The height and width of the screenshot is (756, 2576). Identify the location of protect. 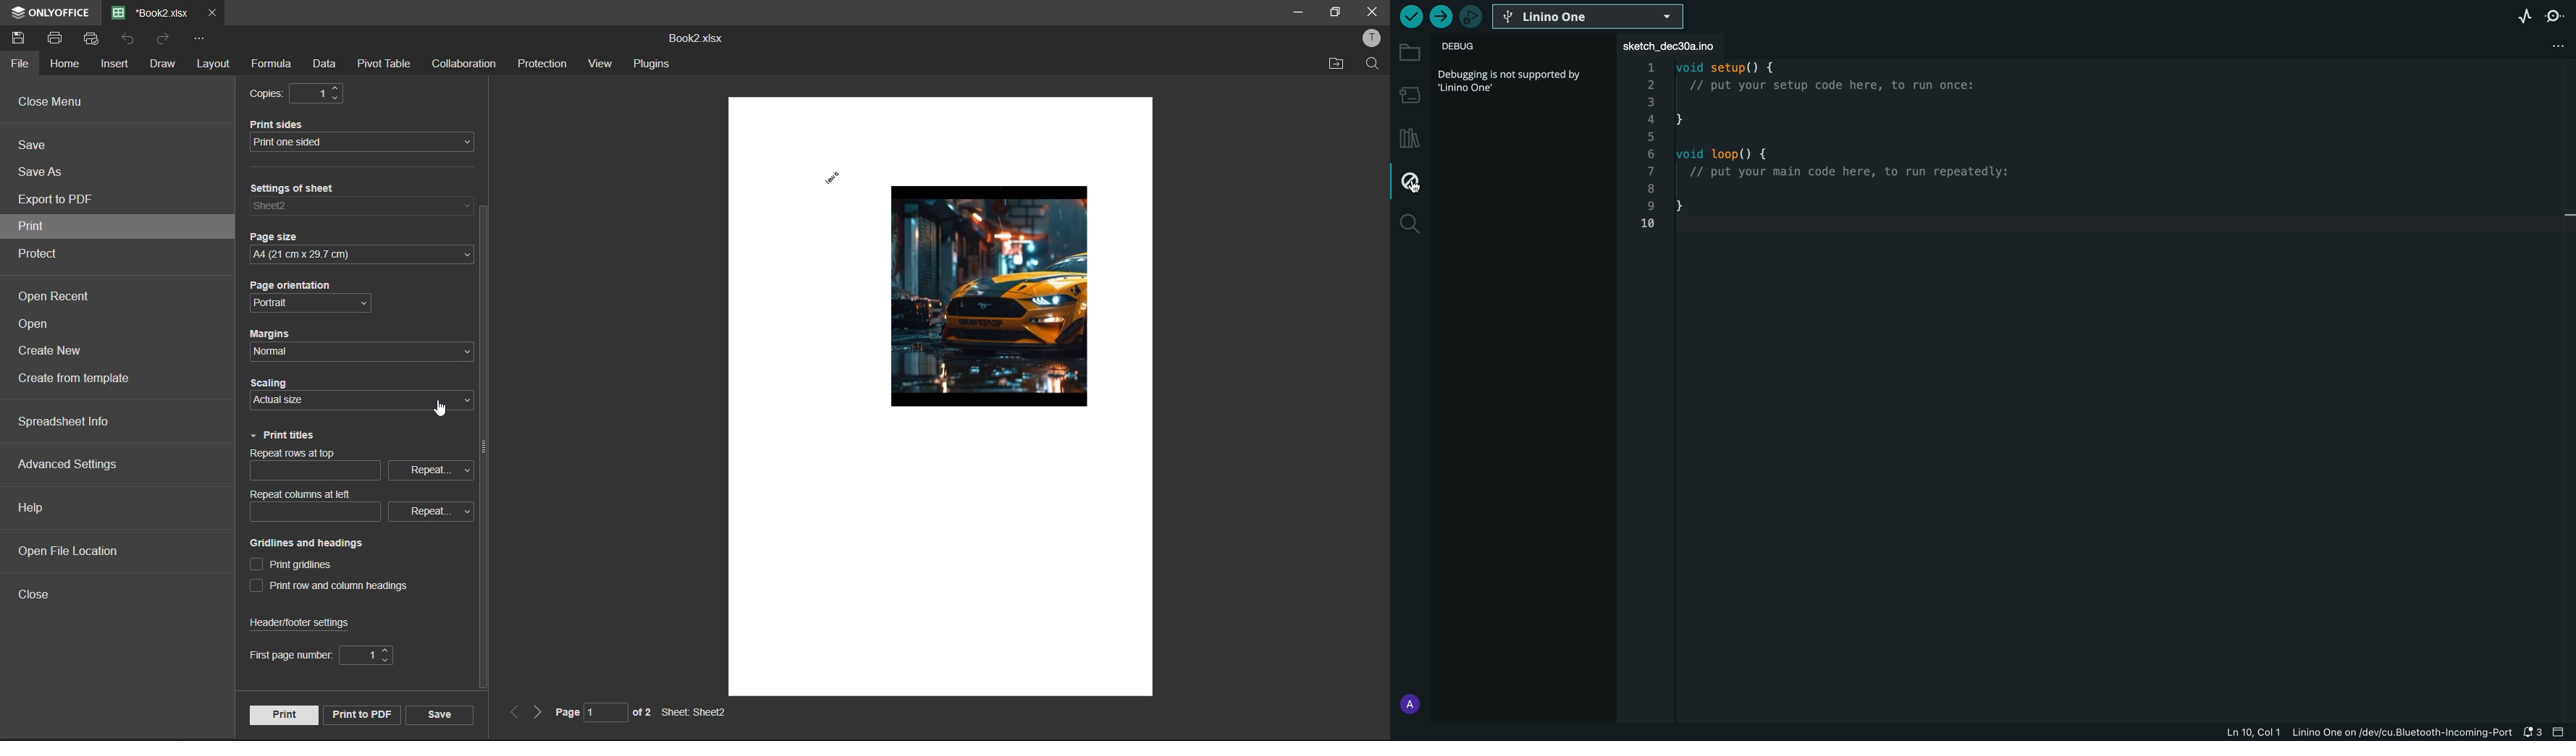
(44, 253).